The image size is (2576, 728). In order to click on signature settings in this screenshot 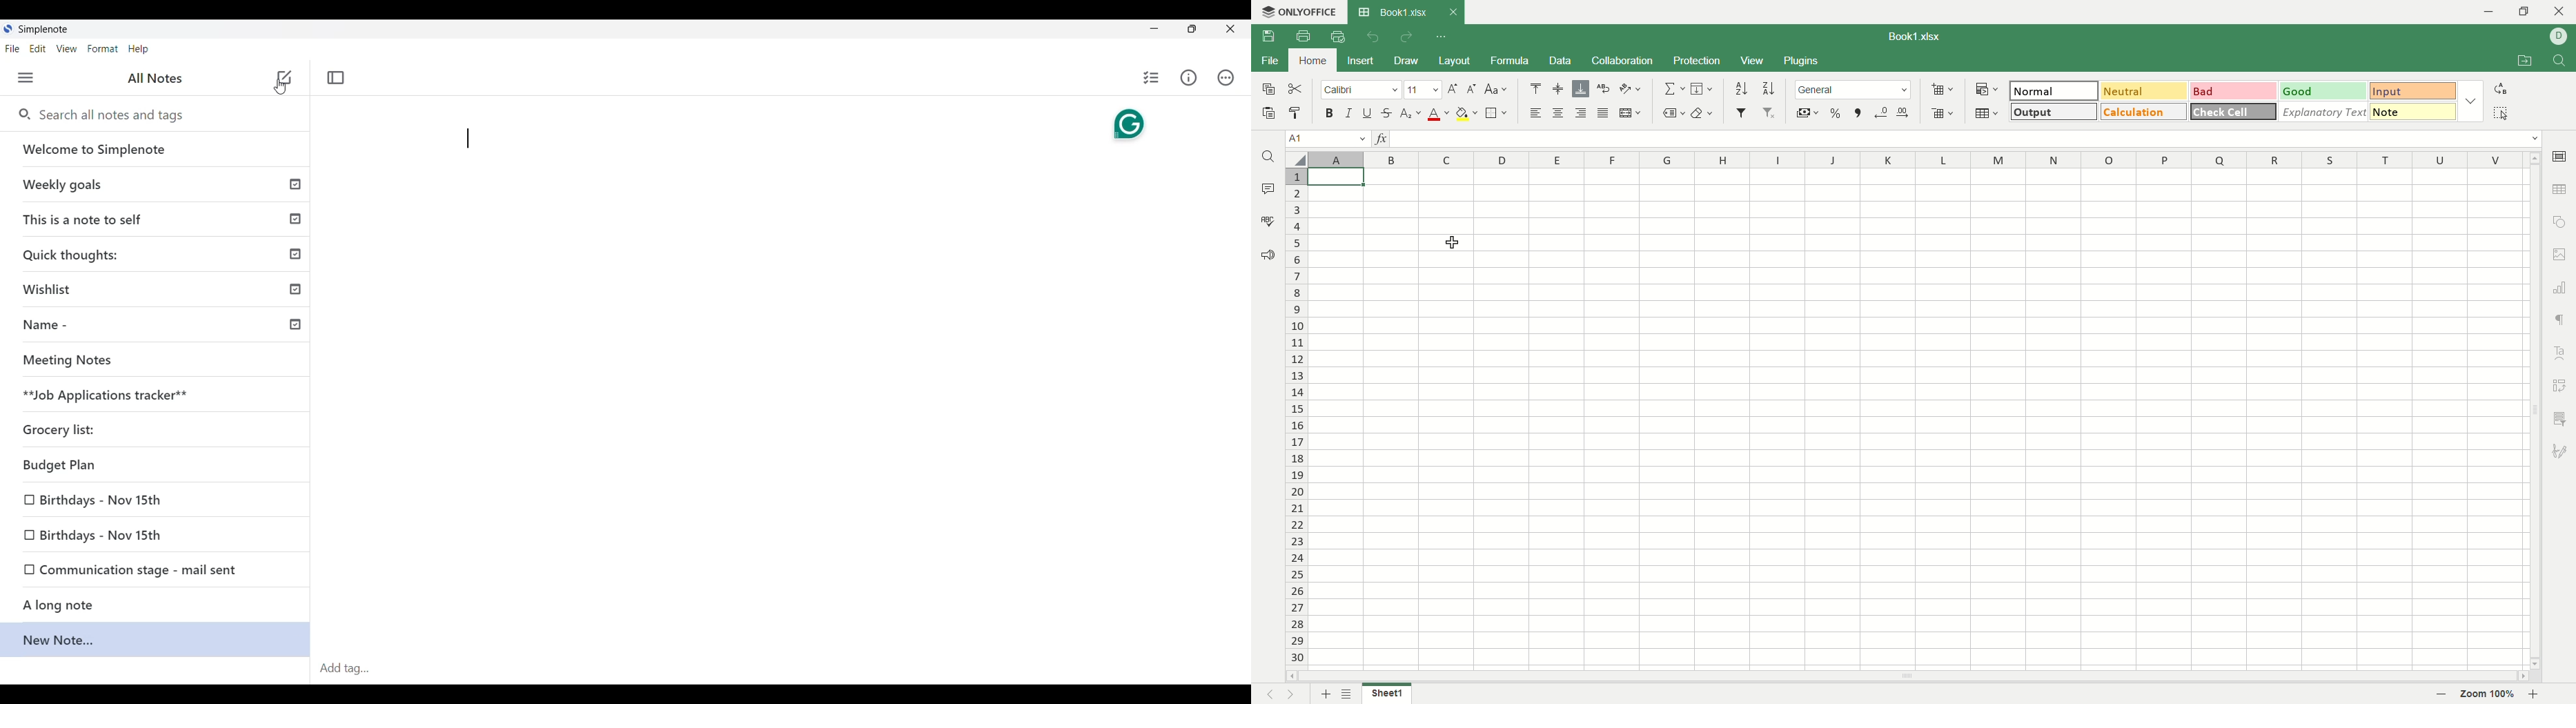, I will do `click(2560, 453)`.